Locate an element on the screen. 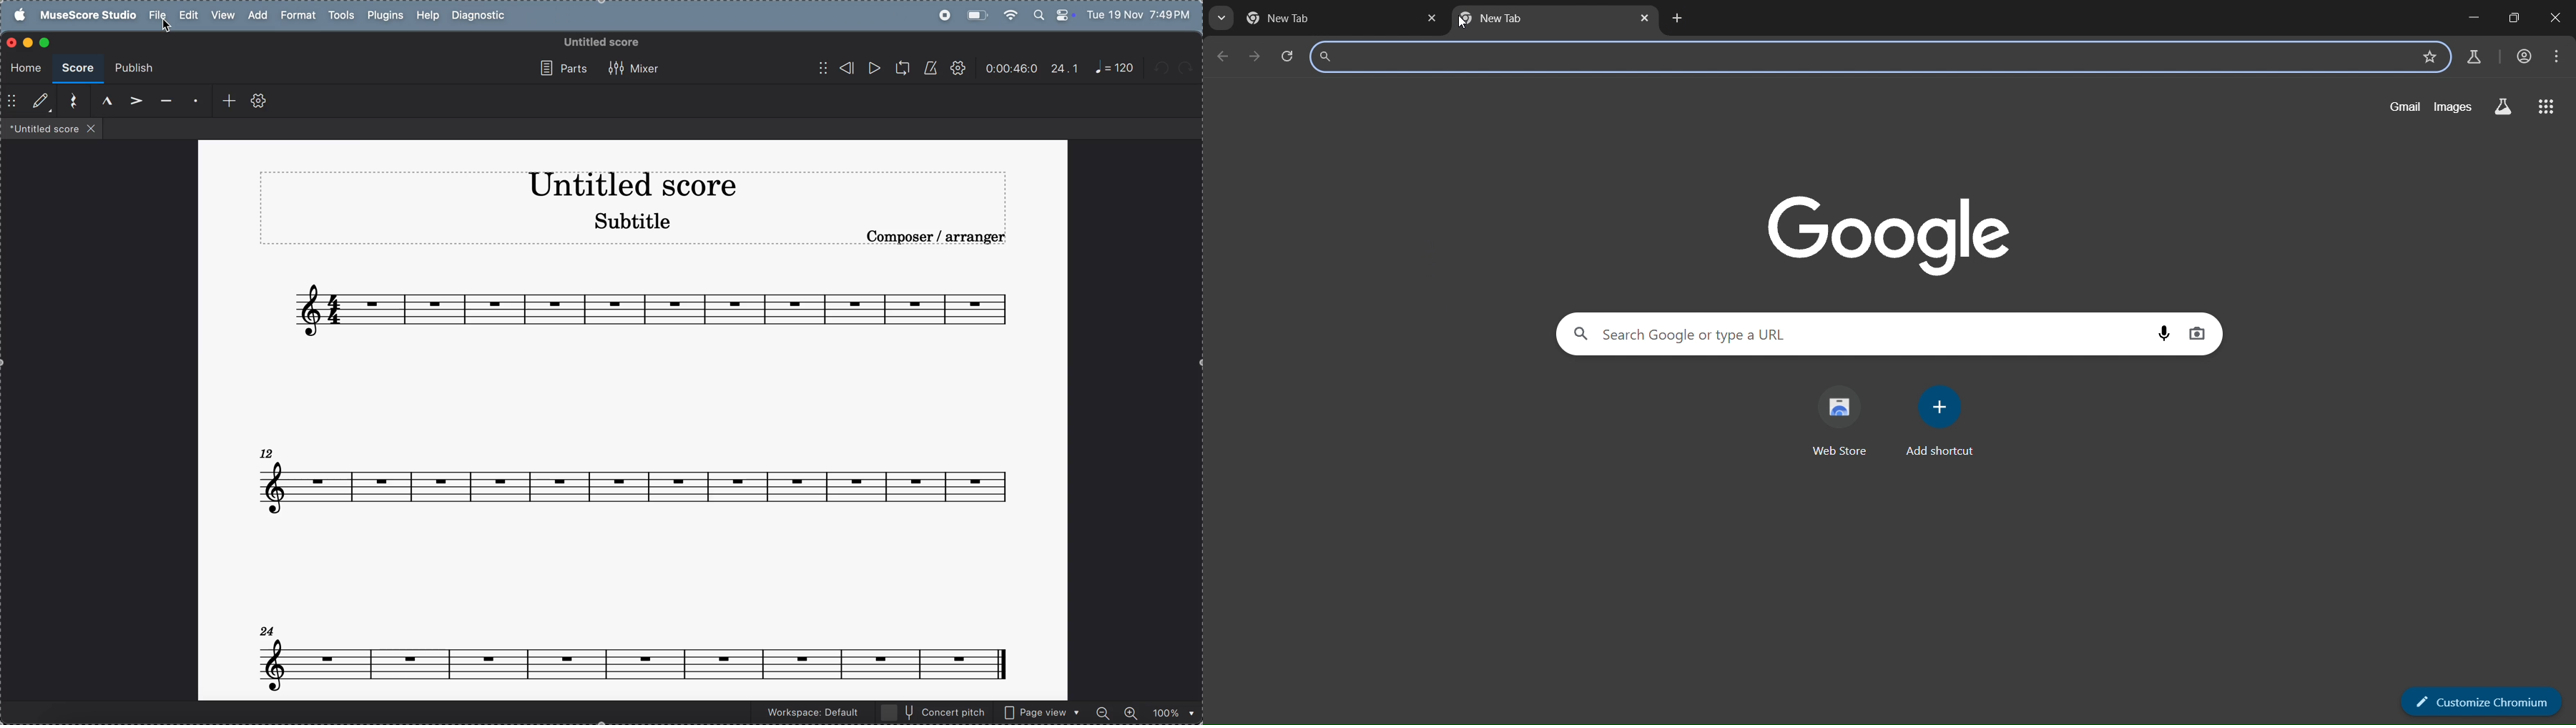 Image resolution: width=2576 pixels, height=728 pixels. untitled score is located at coordinates (600, 42).